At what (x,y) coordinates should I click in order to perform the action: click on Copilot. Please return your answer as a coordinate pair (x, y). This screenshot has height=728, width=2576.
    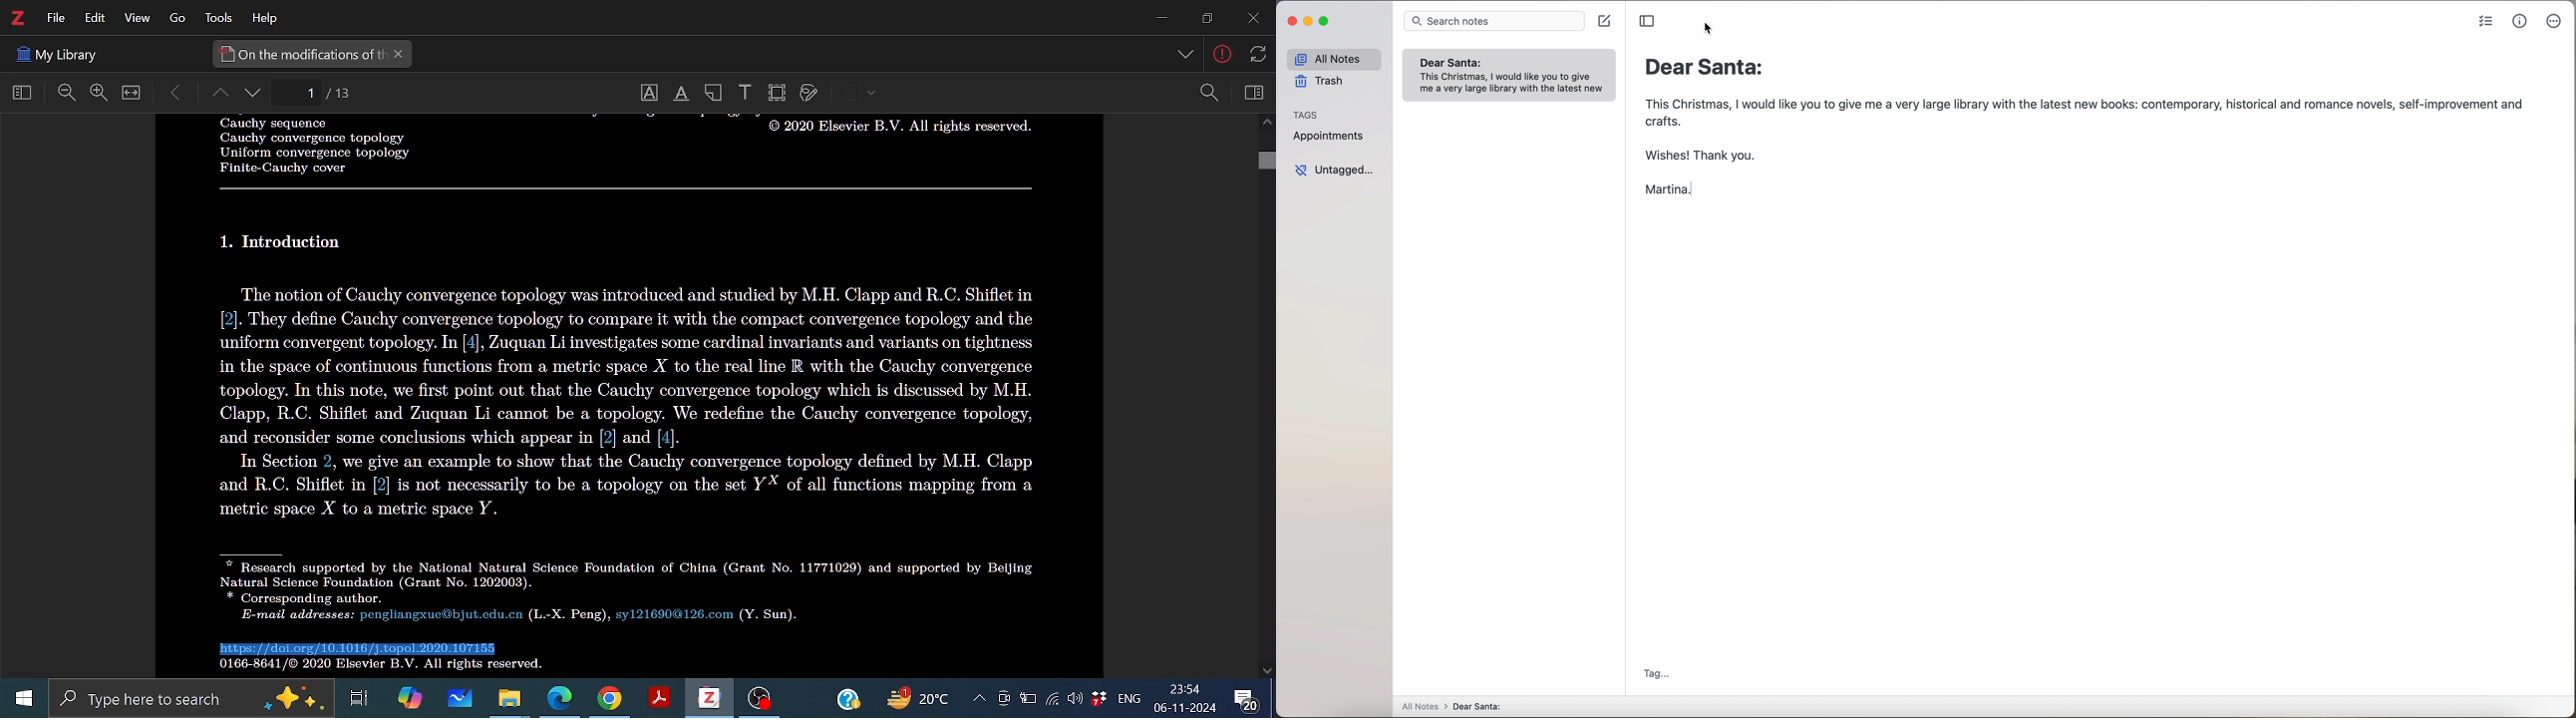
    Looking at the image, I should click on (409, 698).